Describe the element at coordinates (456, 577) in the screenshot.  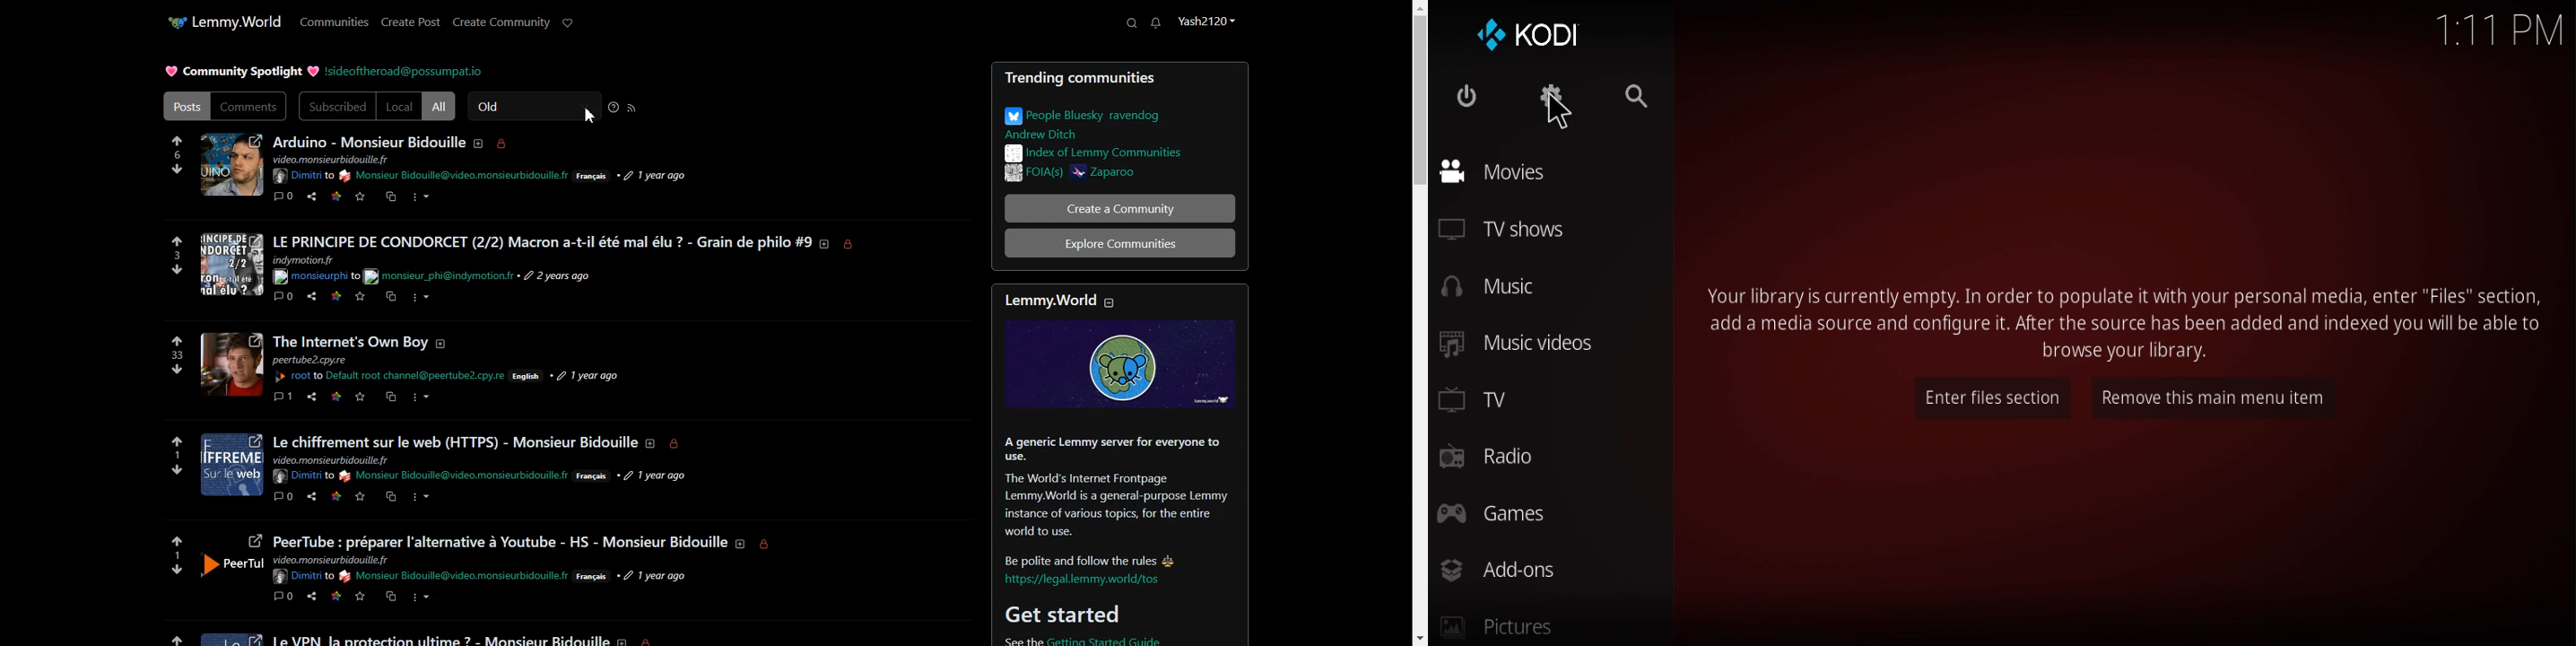
I see `text` at that location.